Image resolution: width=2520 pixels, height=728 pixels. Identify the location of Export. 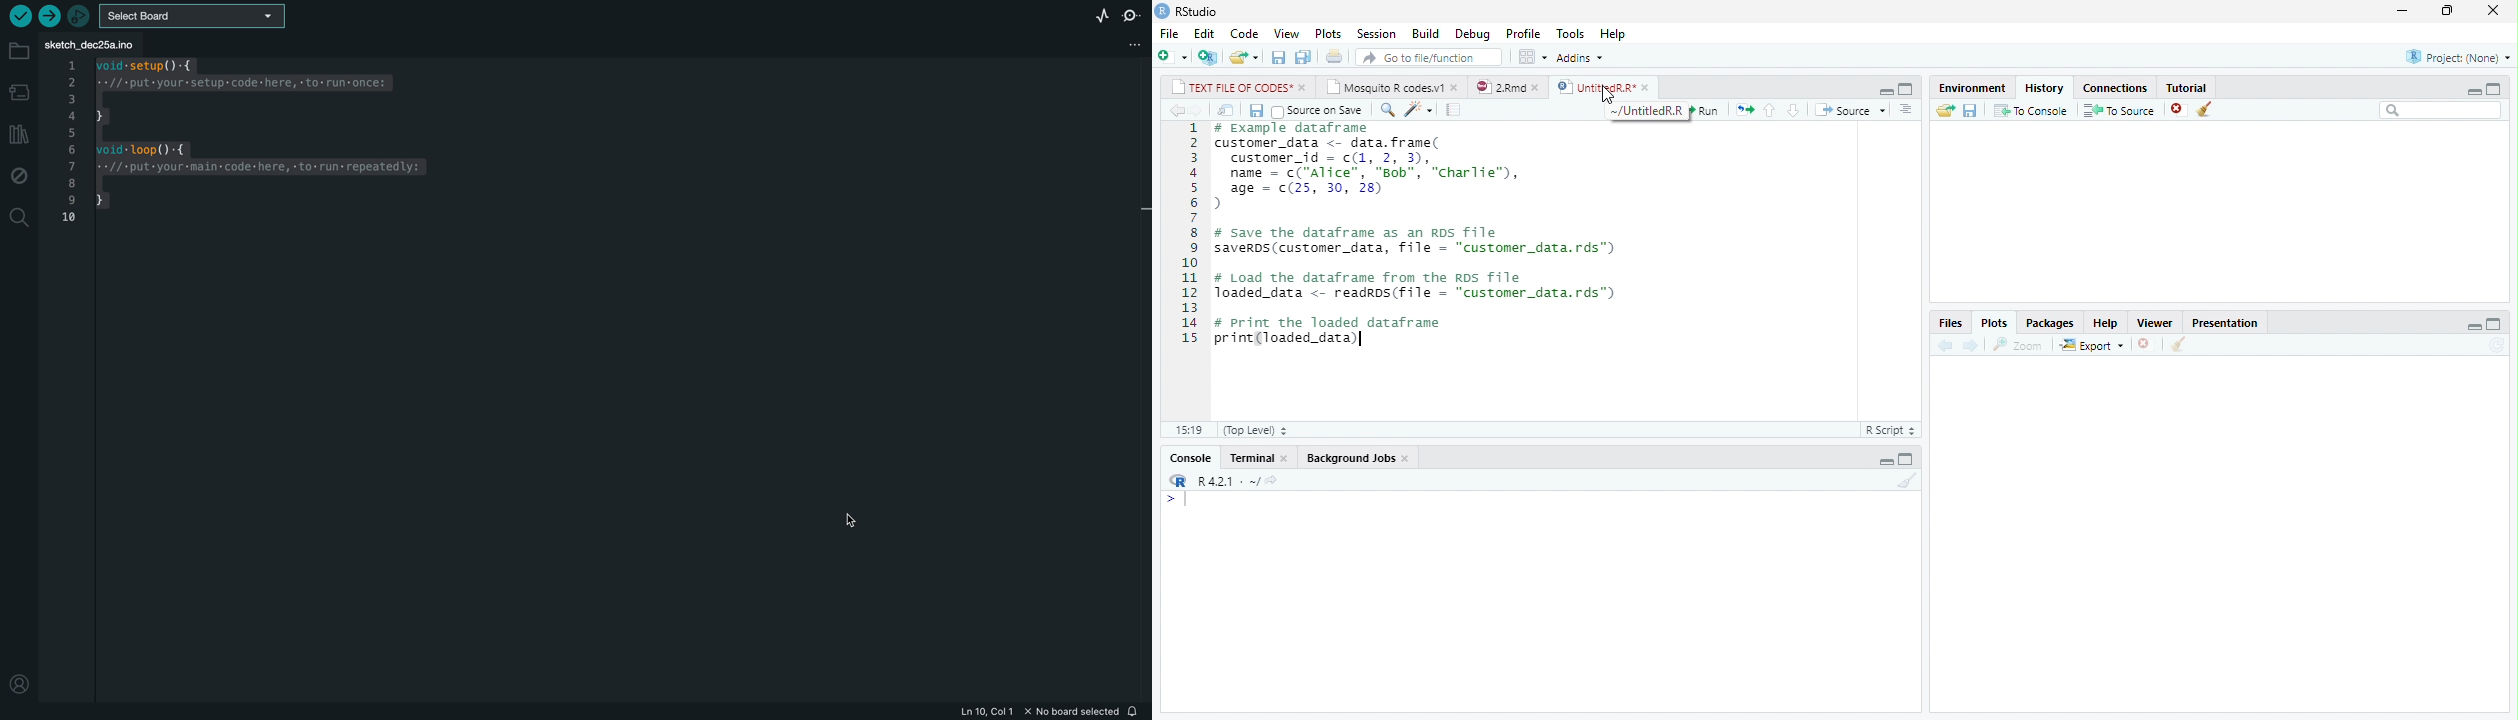
(2091, 345).